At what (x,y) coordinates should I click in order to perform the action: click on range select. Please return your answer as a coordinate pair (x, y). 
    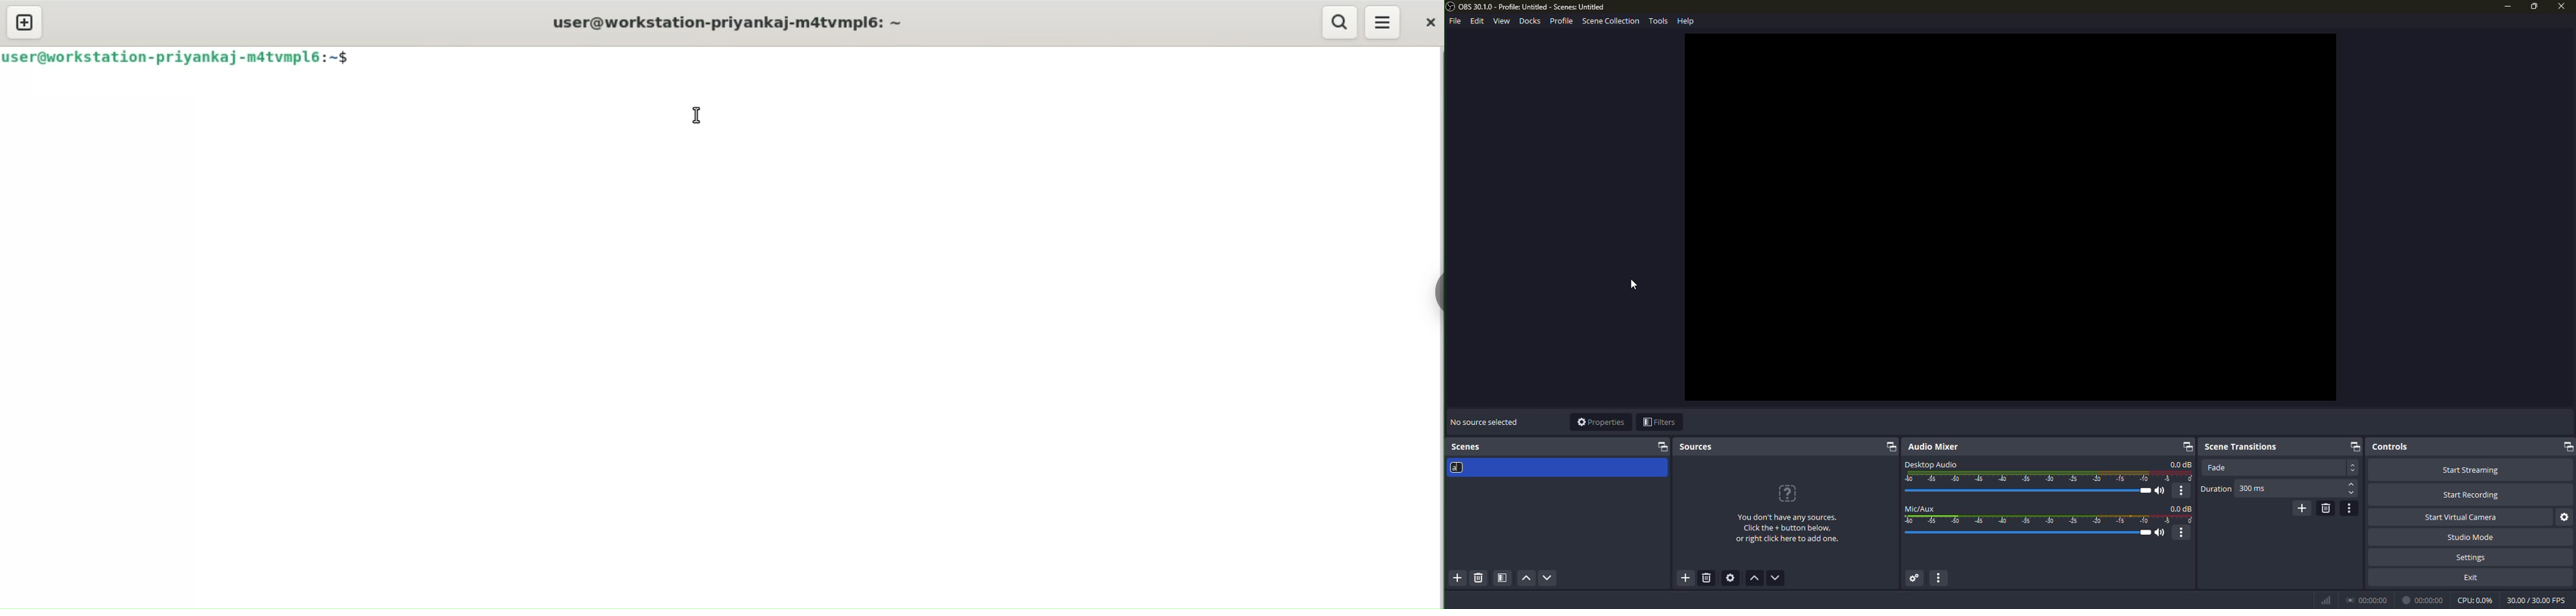
    Looking at the image, I should click on (2050, 520).